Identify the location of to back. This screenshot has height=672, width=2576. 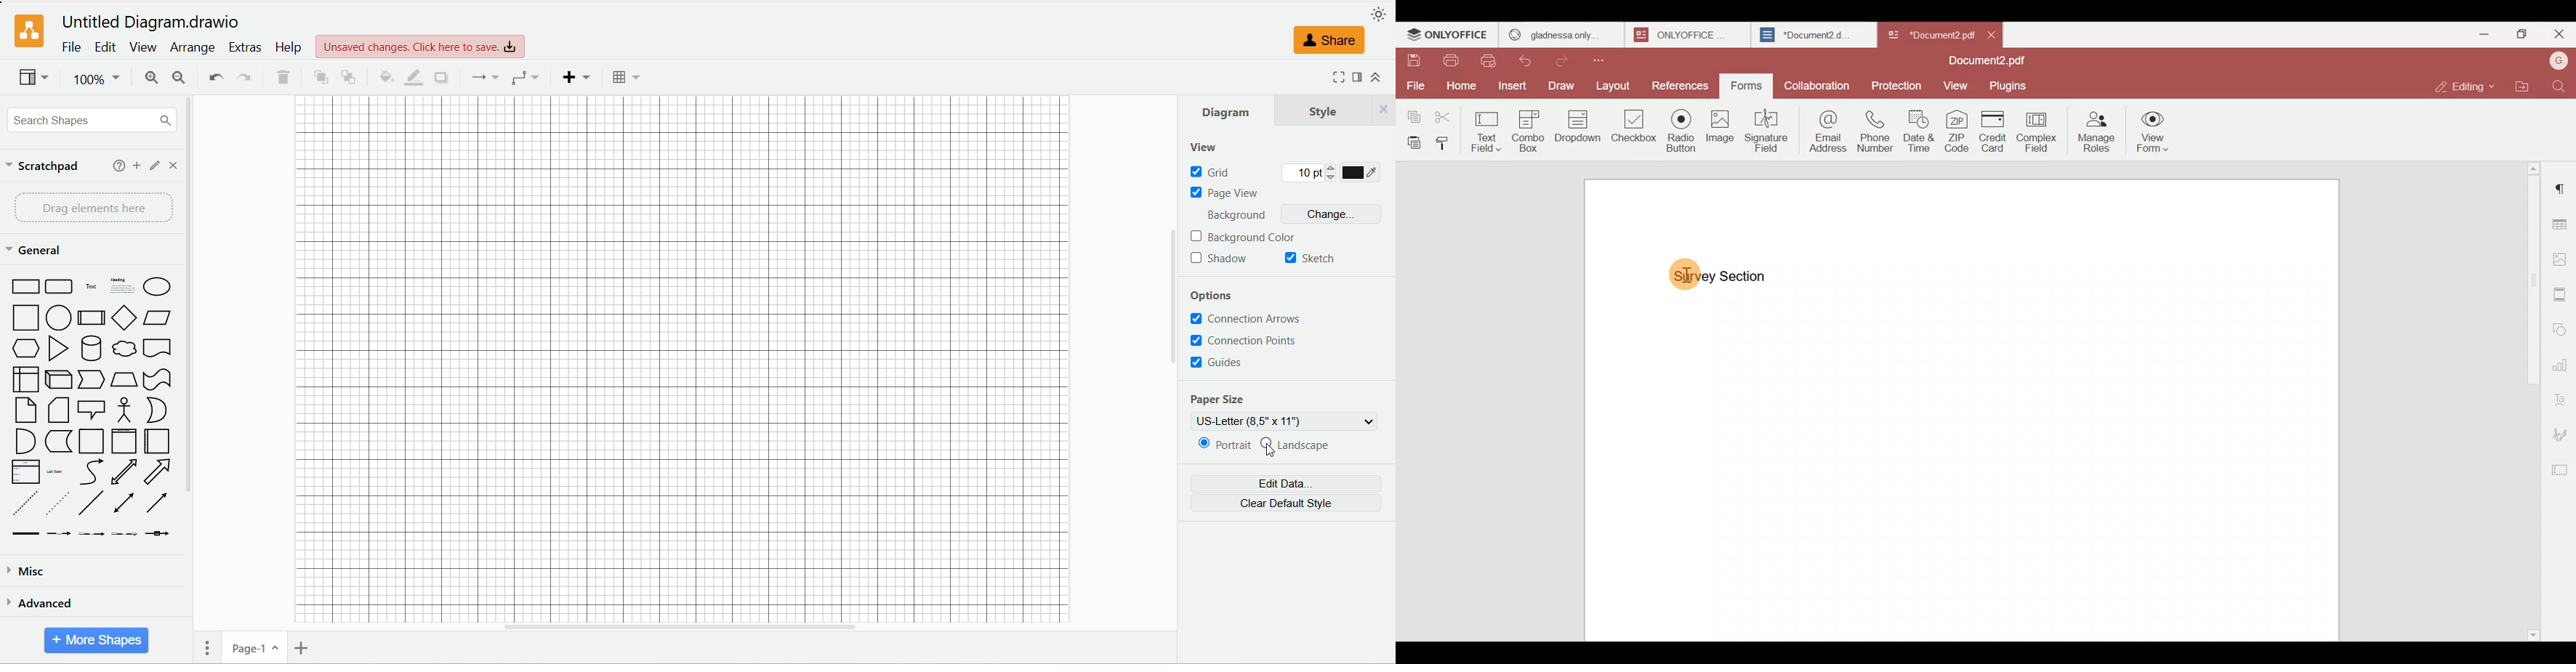
(349, 76).